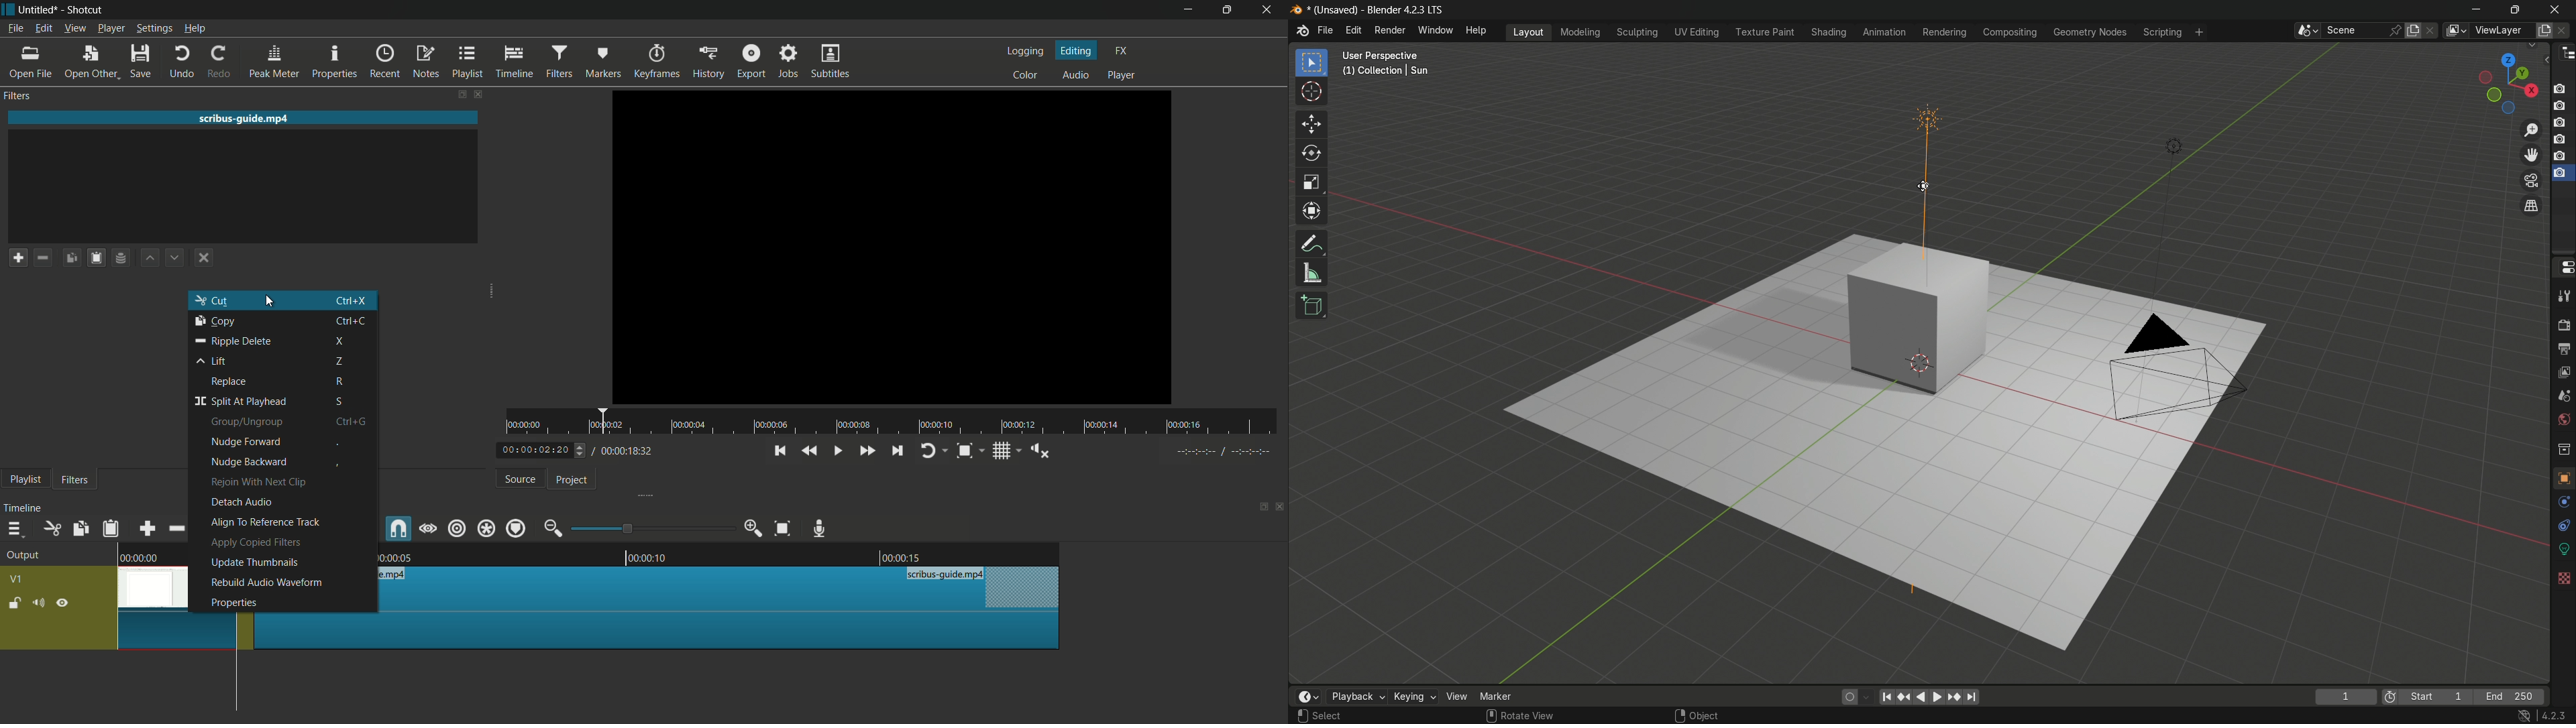  Describe the element at coordinates (837, 450) in the screenshot. I see `toggle play or pause` at that location.